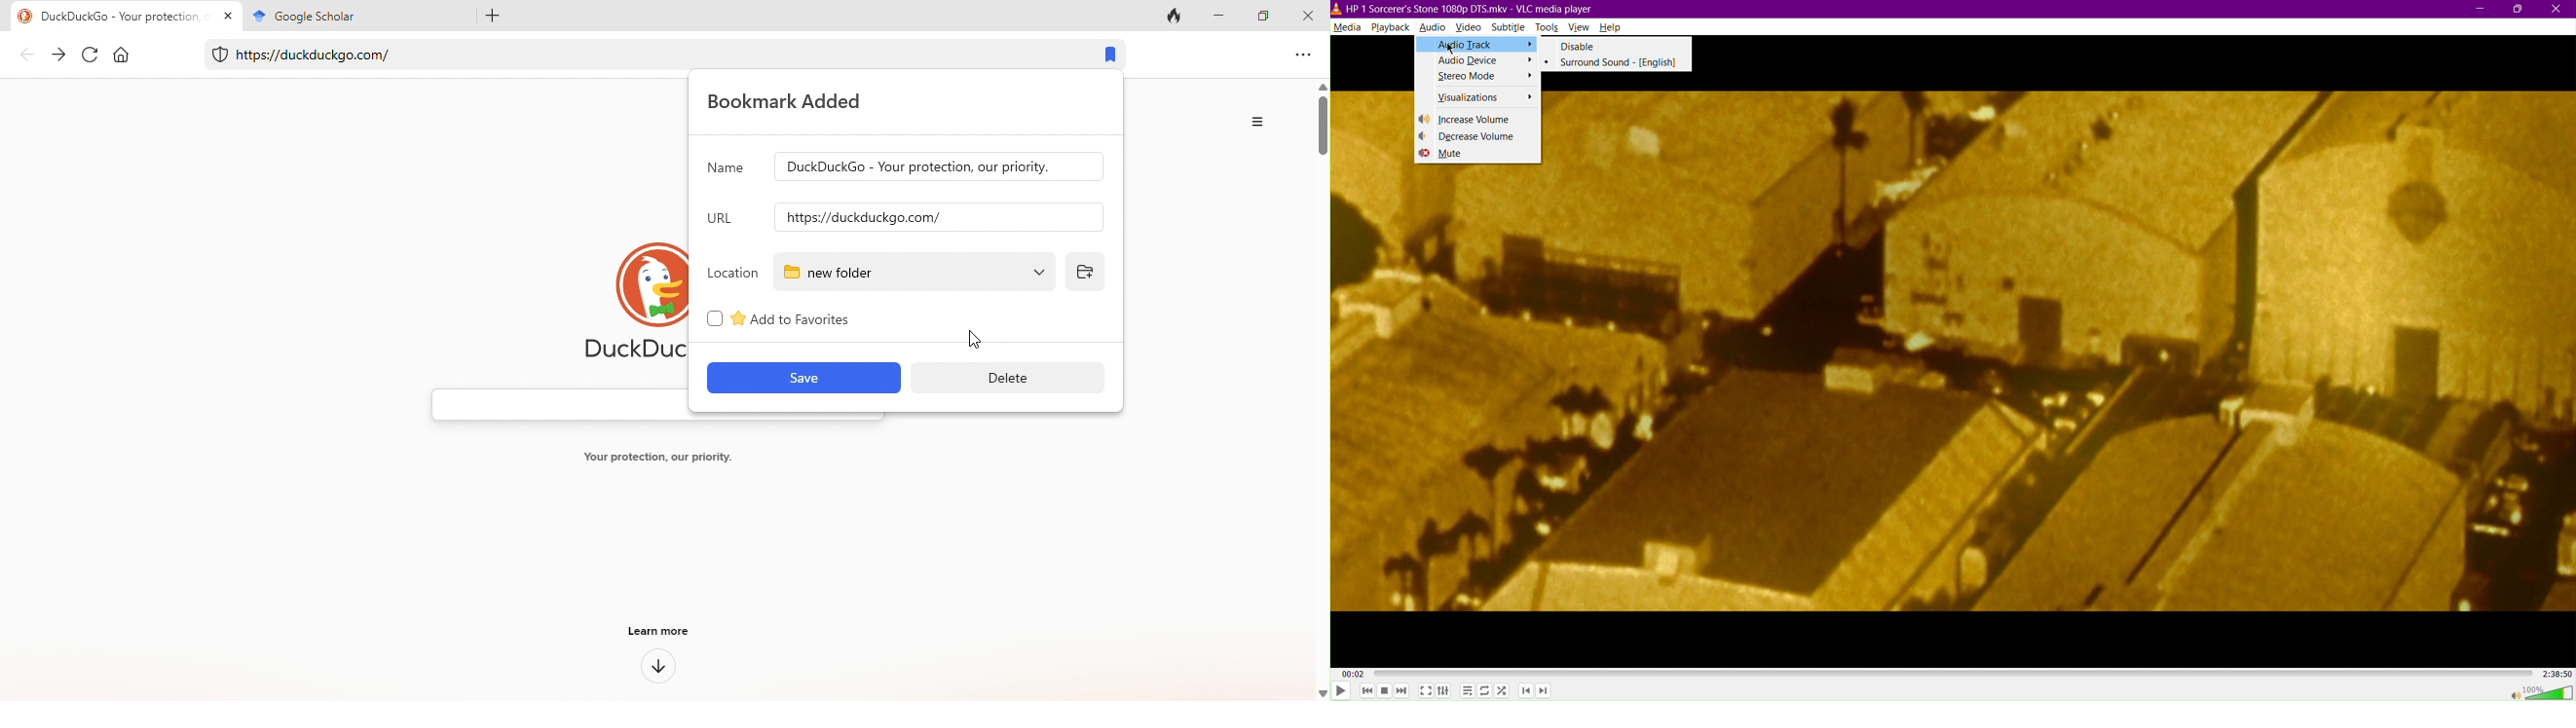 The image size is (2576, 728). Describe the element at coordinates (1527, 693) in the screenshot. I see `Last Chapter` at that location.